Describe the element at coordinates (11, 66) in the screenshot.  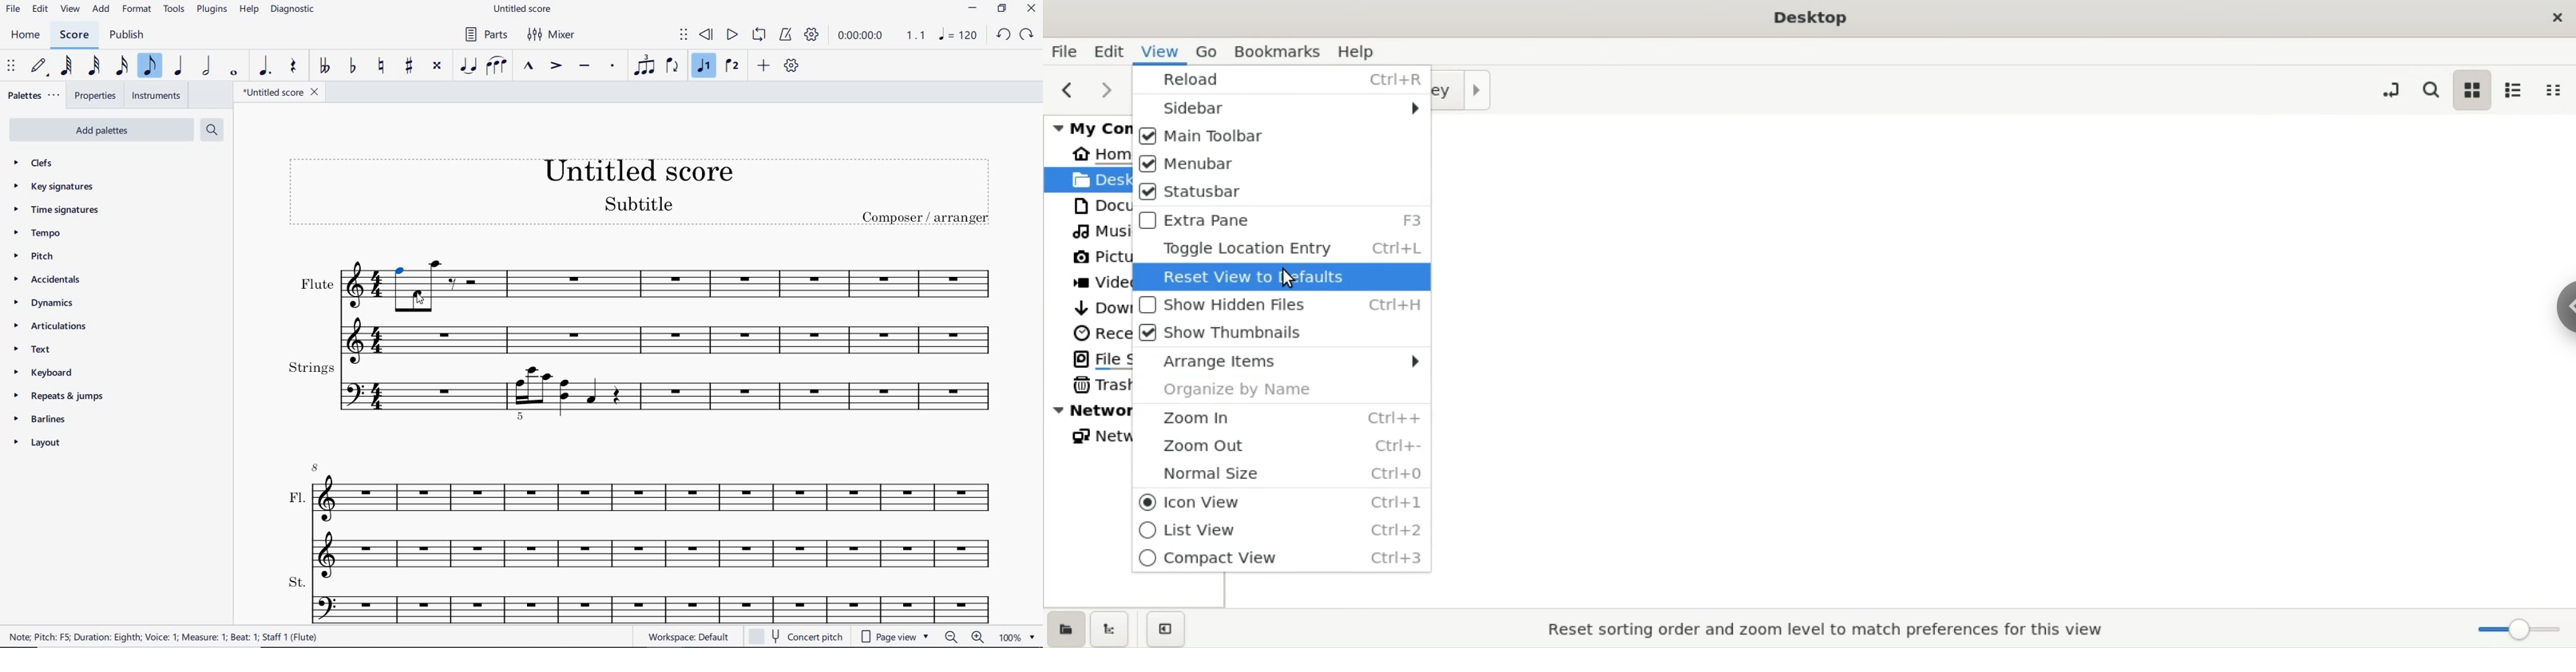
I see `SELECT TO MOVE` at that location.